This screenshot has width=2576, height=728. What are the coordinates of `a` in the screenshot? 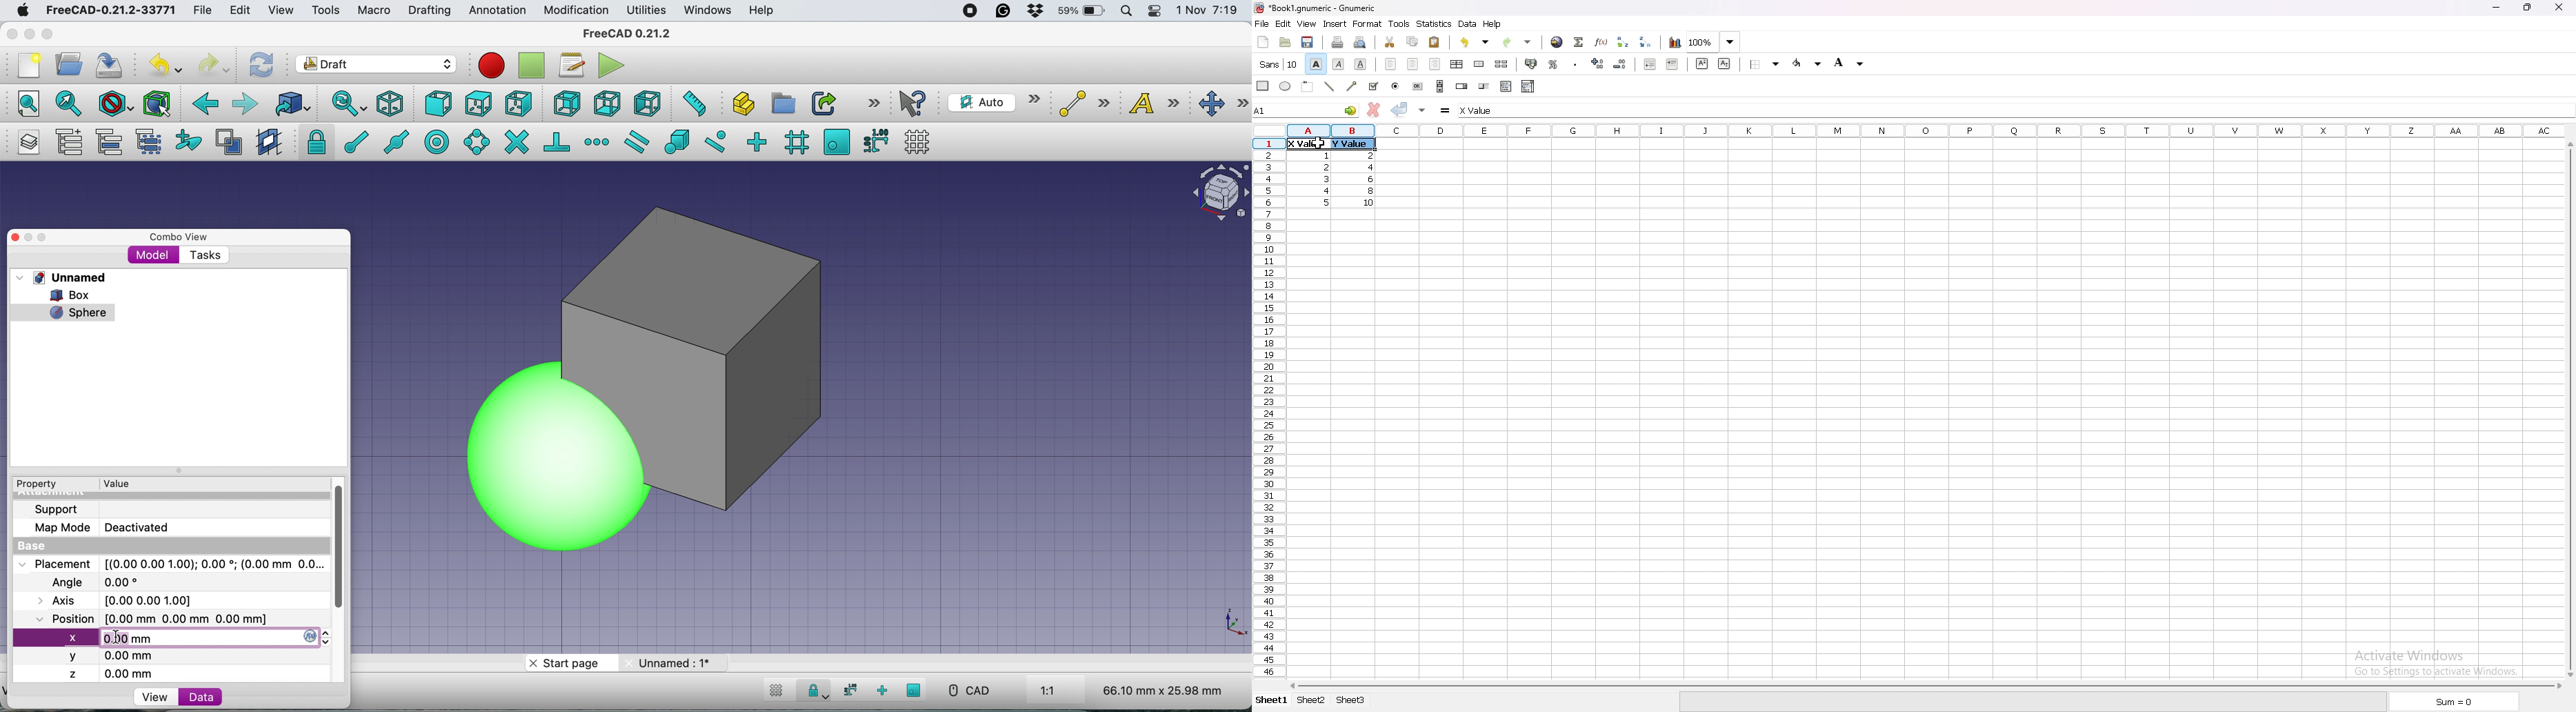 It's located at (1308, 130).